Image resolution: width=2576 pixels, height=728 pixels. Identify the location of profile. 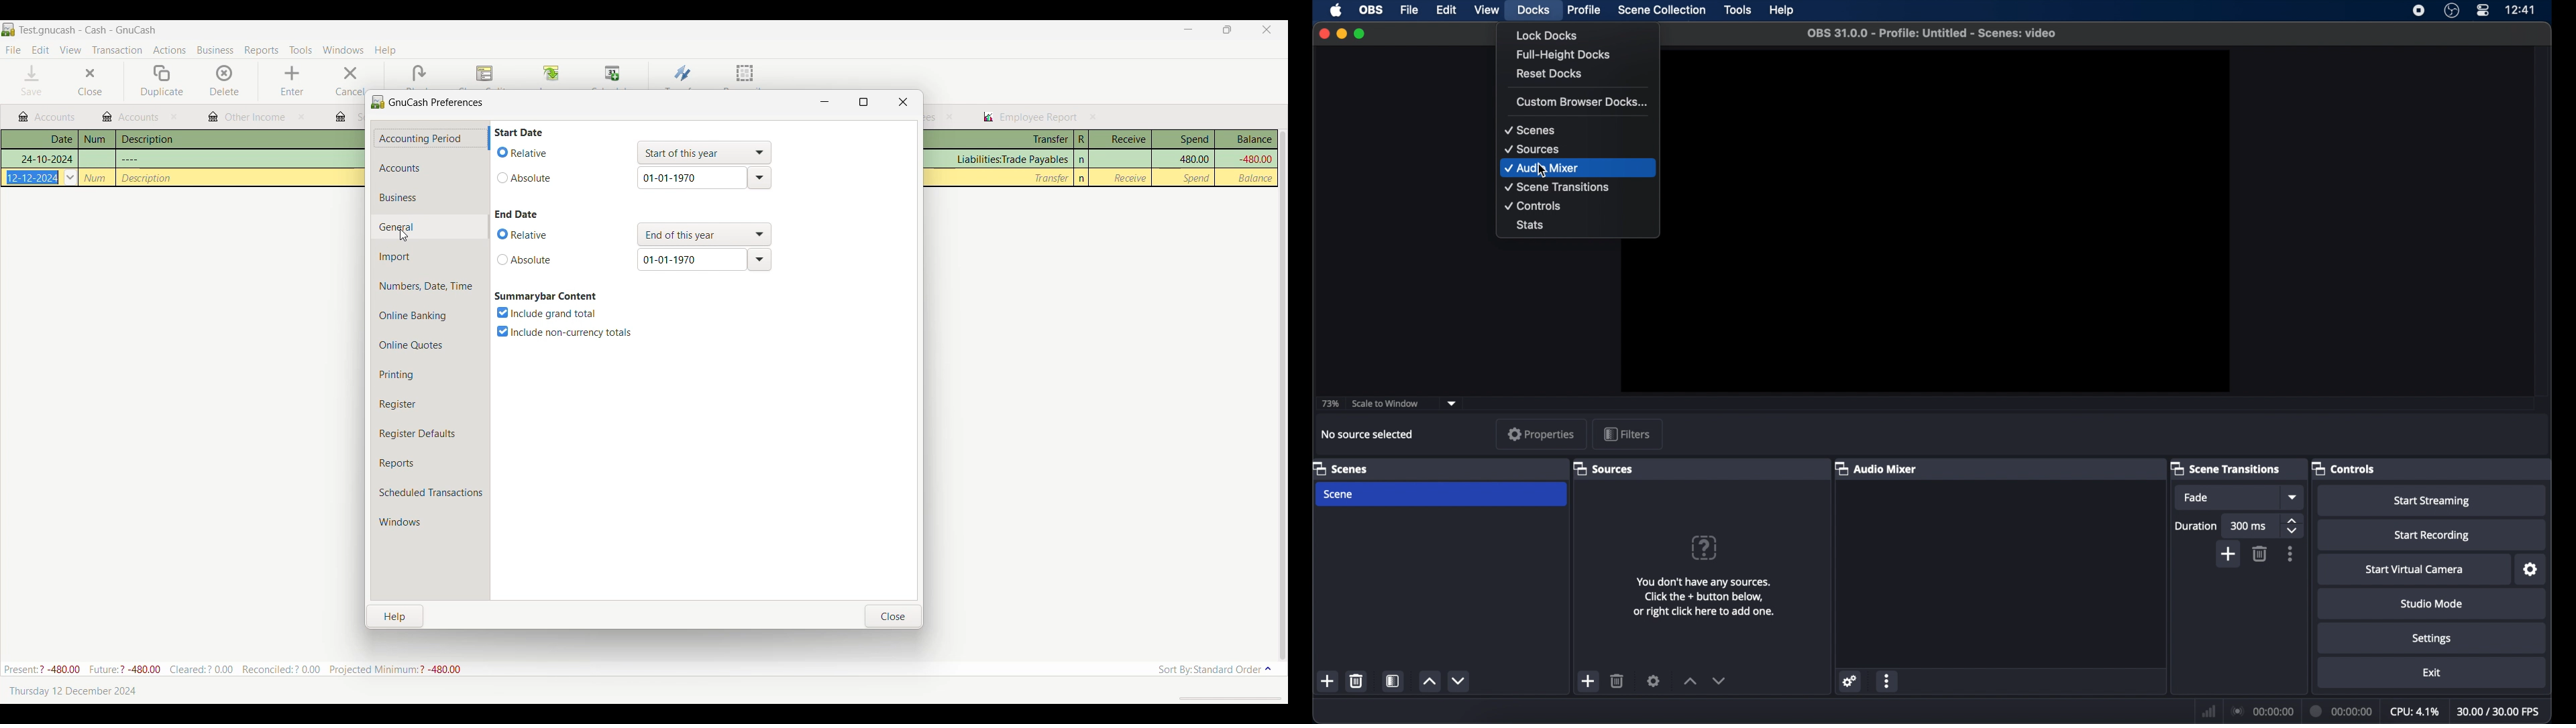
(1585, 10).